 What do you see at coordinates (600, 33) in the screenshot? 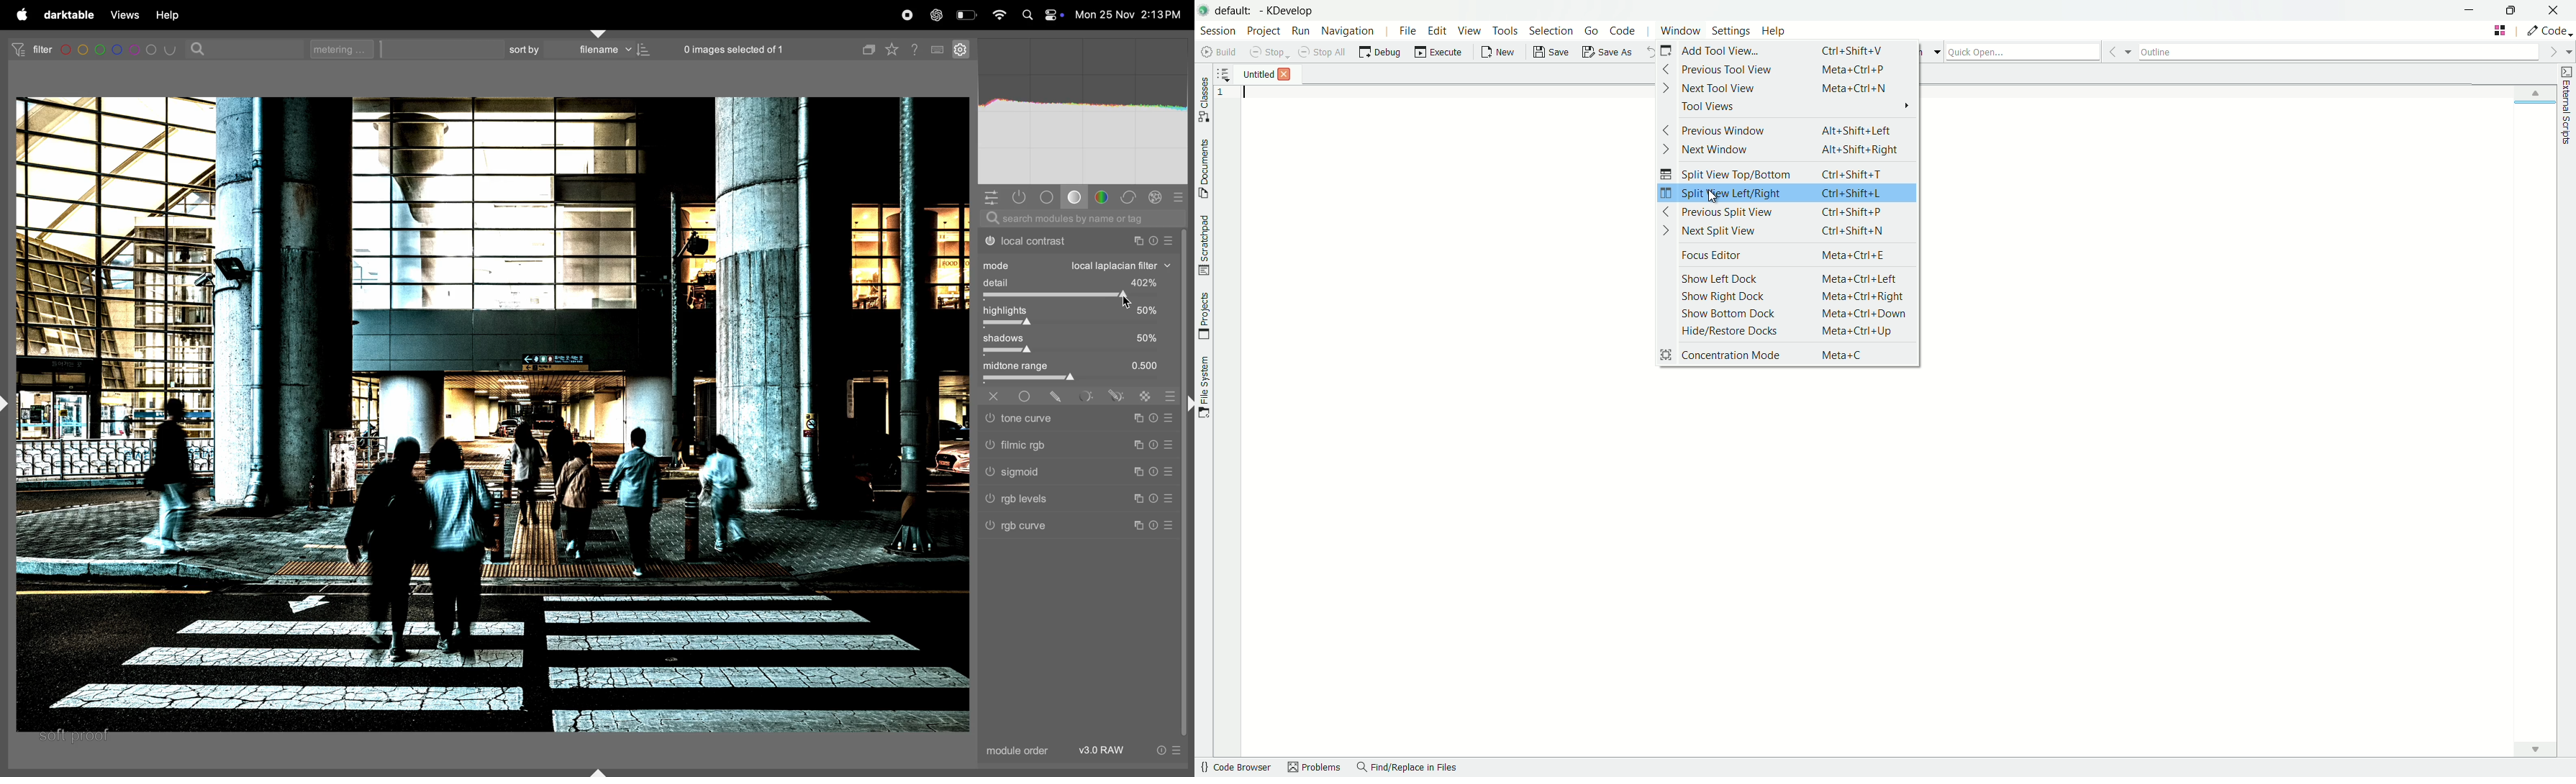
I see `shift+ctrl+t` at bounding box center [600, 33].